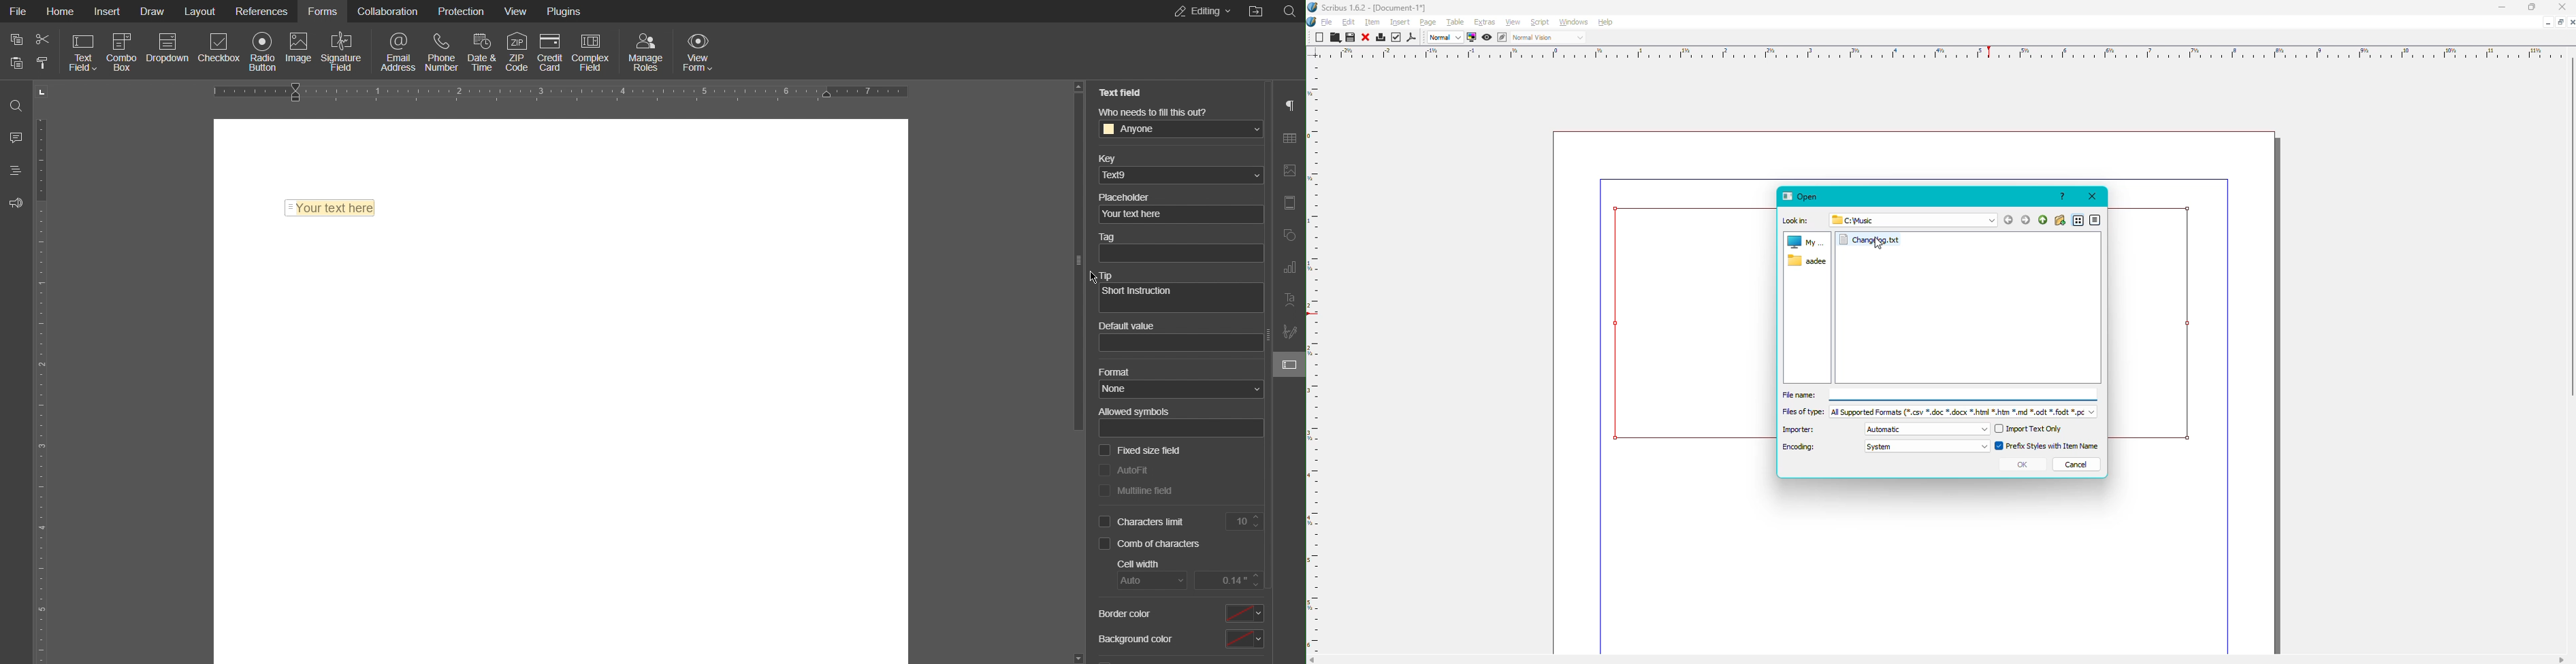 The image size is (2576, 672). What do you see at coordinates (1289, 204) in the screenshot?
I see `Header and Footer` at bounding box center [1289, 204].